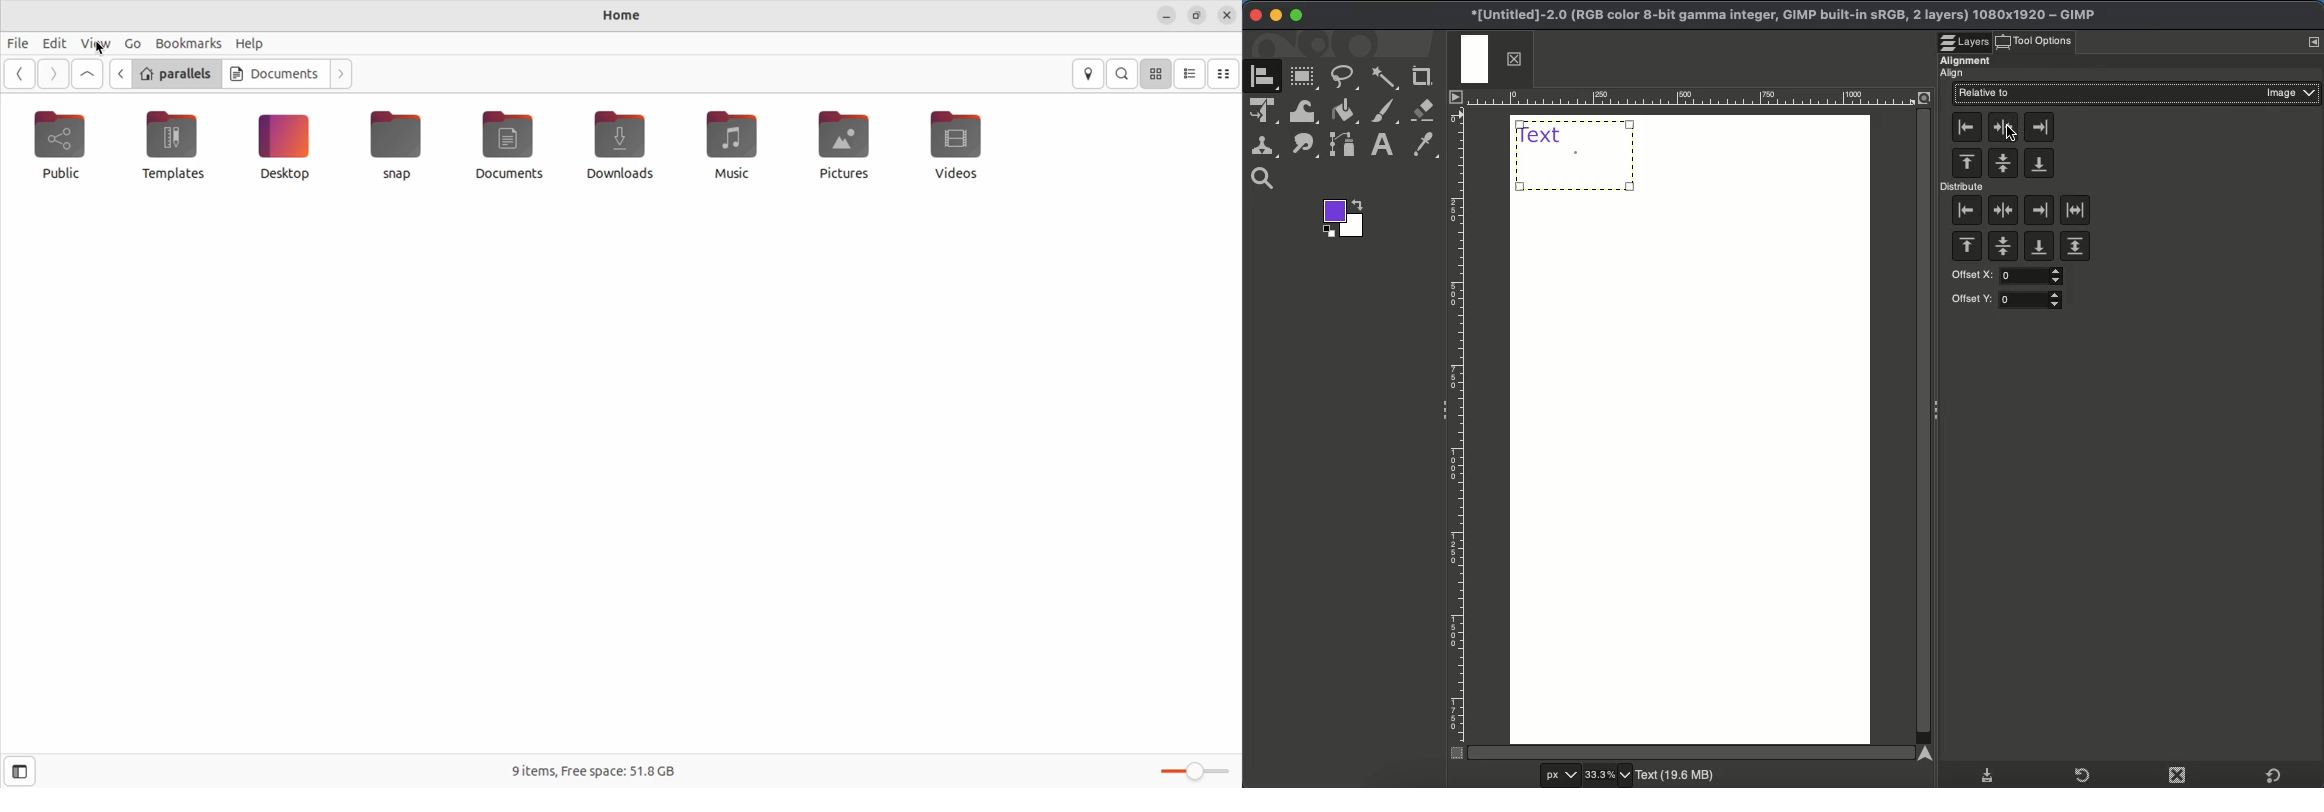 Image resolution: width=2324 pixels, height=812 pixels. I want to click on cursor, so click(2010, 136).